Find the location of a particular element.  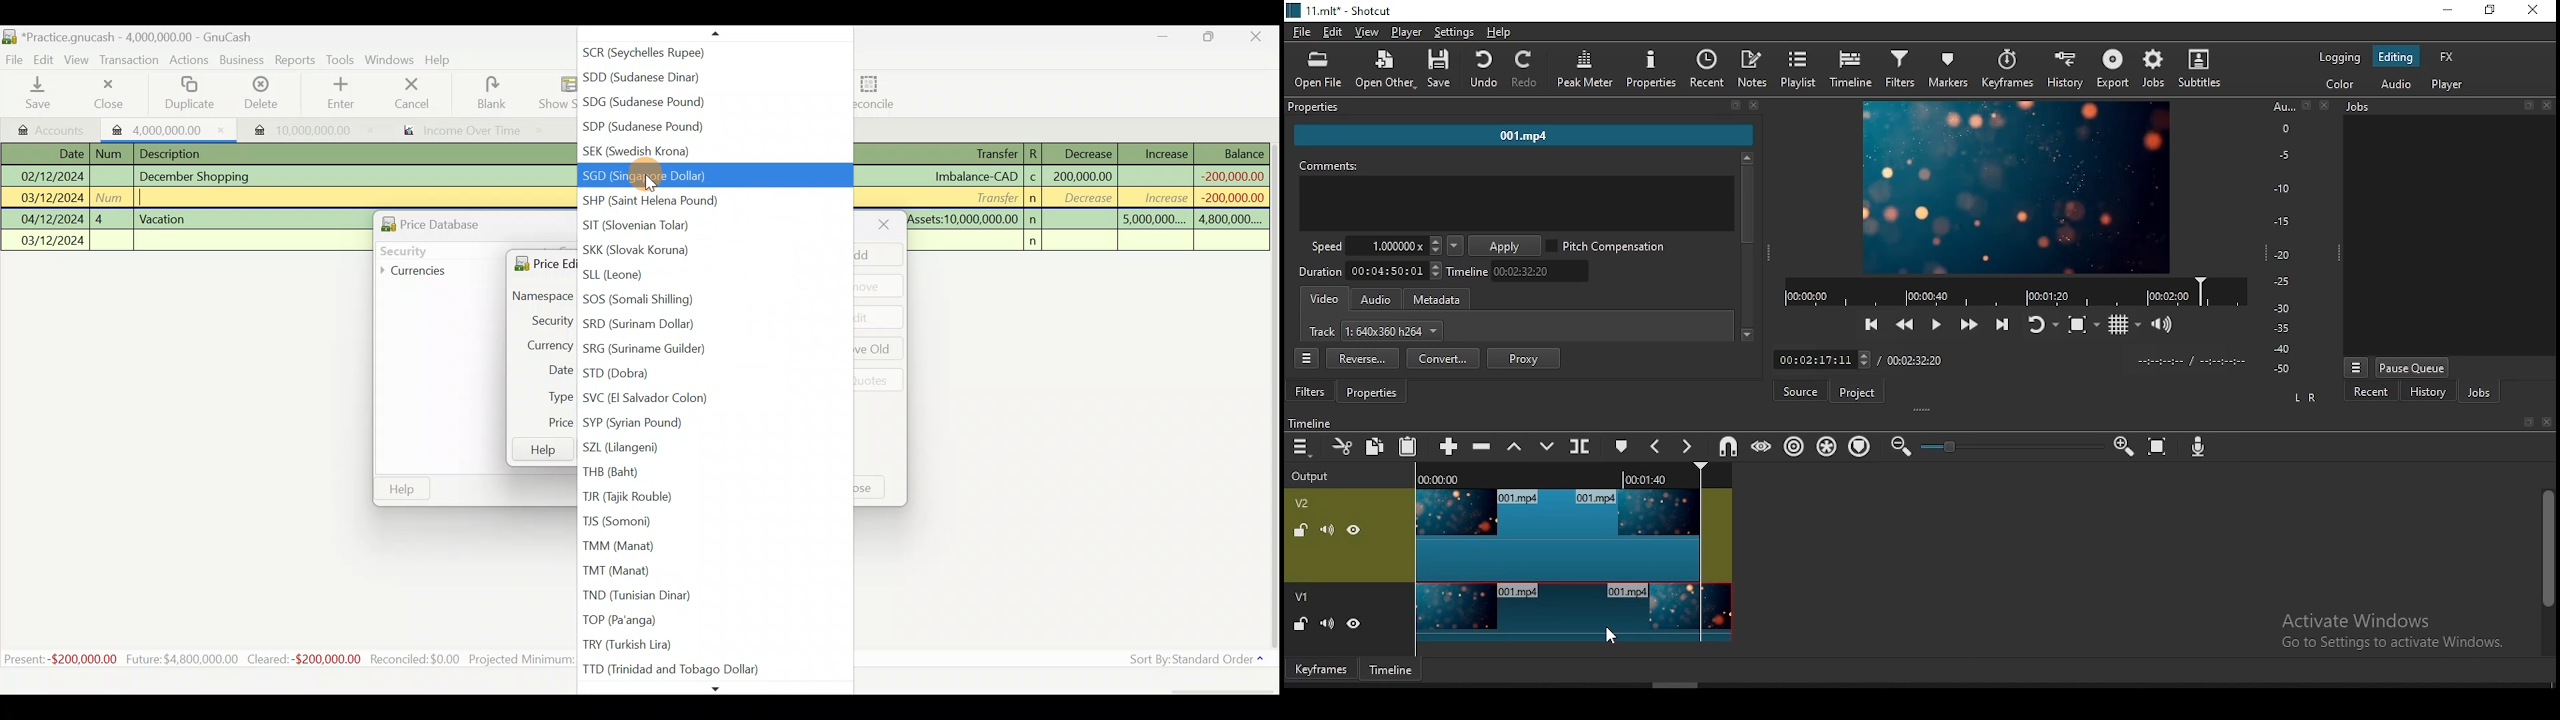

scroll bar is located at coordinates (2546, 570).